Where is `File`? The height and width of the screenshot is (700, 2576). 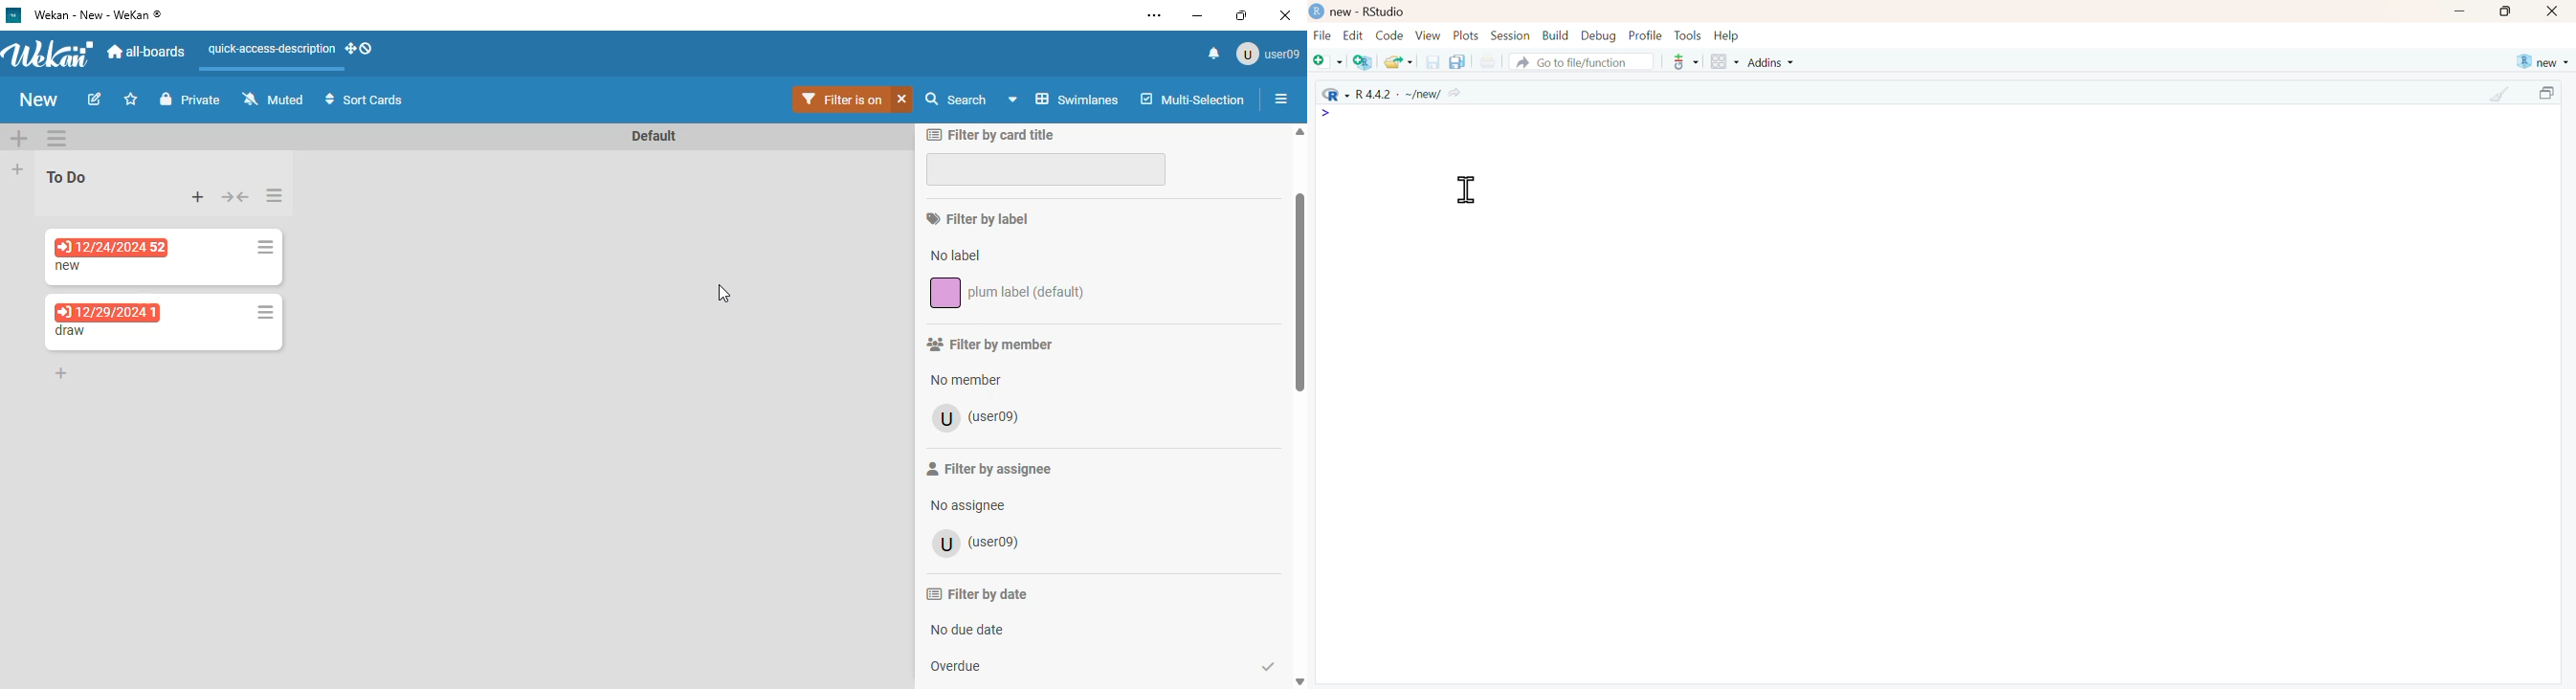 File is located at coordinates (1322, 36).